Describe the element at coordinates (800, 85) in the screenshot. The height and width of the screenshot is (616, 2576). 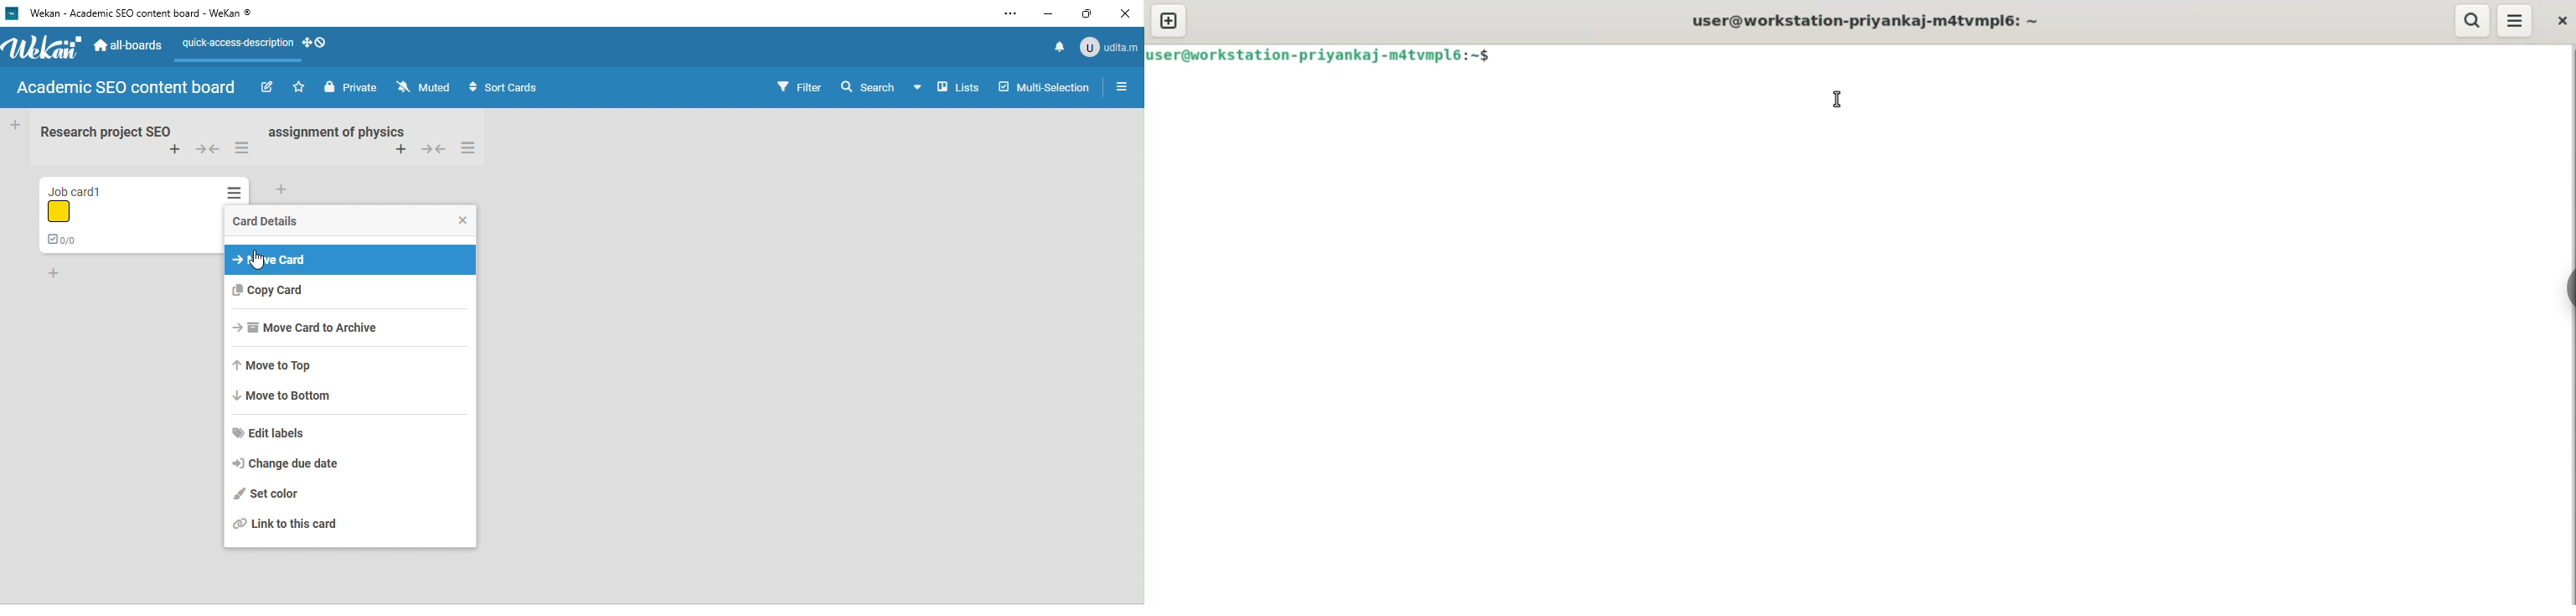
I see `filter` at that location.